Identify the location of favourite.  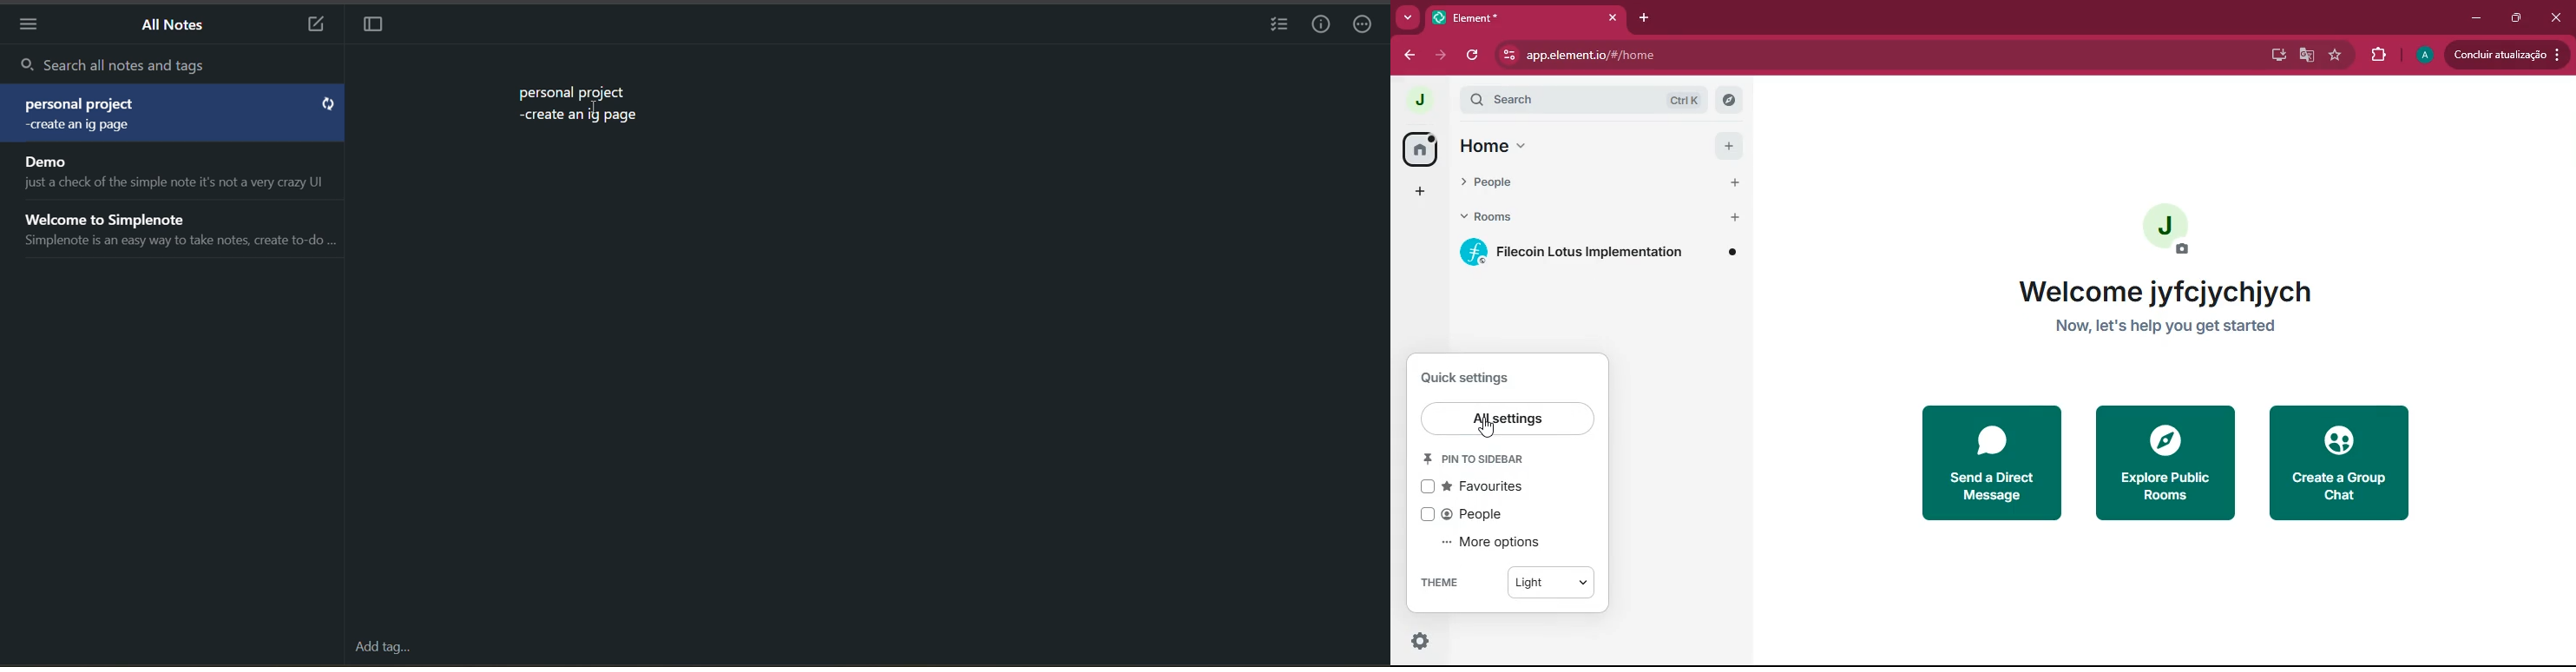
(2335, 55).